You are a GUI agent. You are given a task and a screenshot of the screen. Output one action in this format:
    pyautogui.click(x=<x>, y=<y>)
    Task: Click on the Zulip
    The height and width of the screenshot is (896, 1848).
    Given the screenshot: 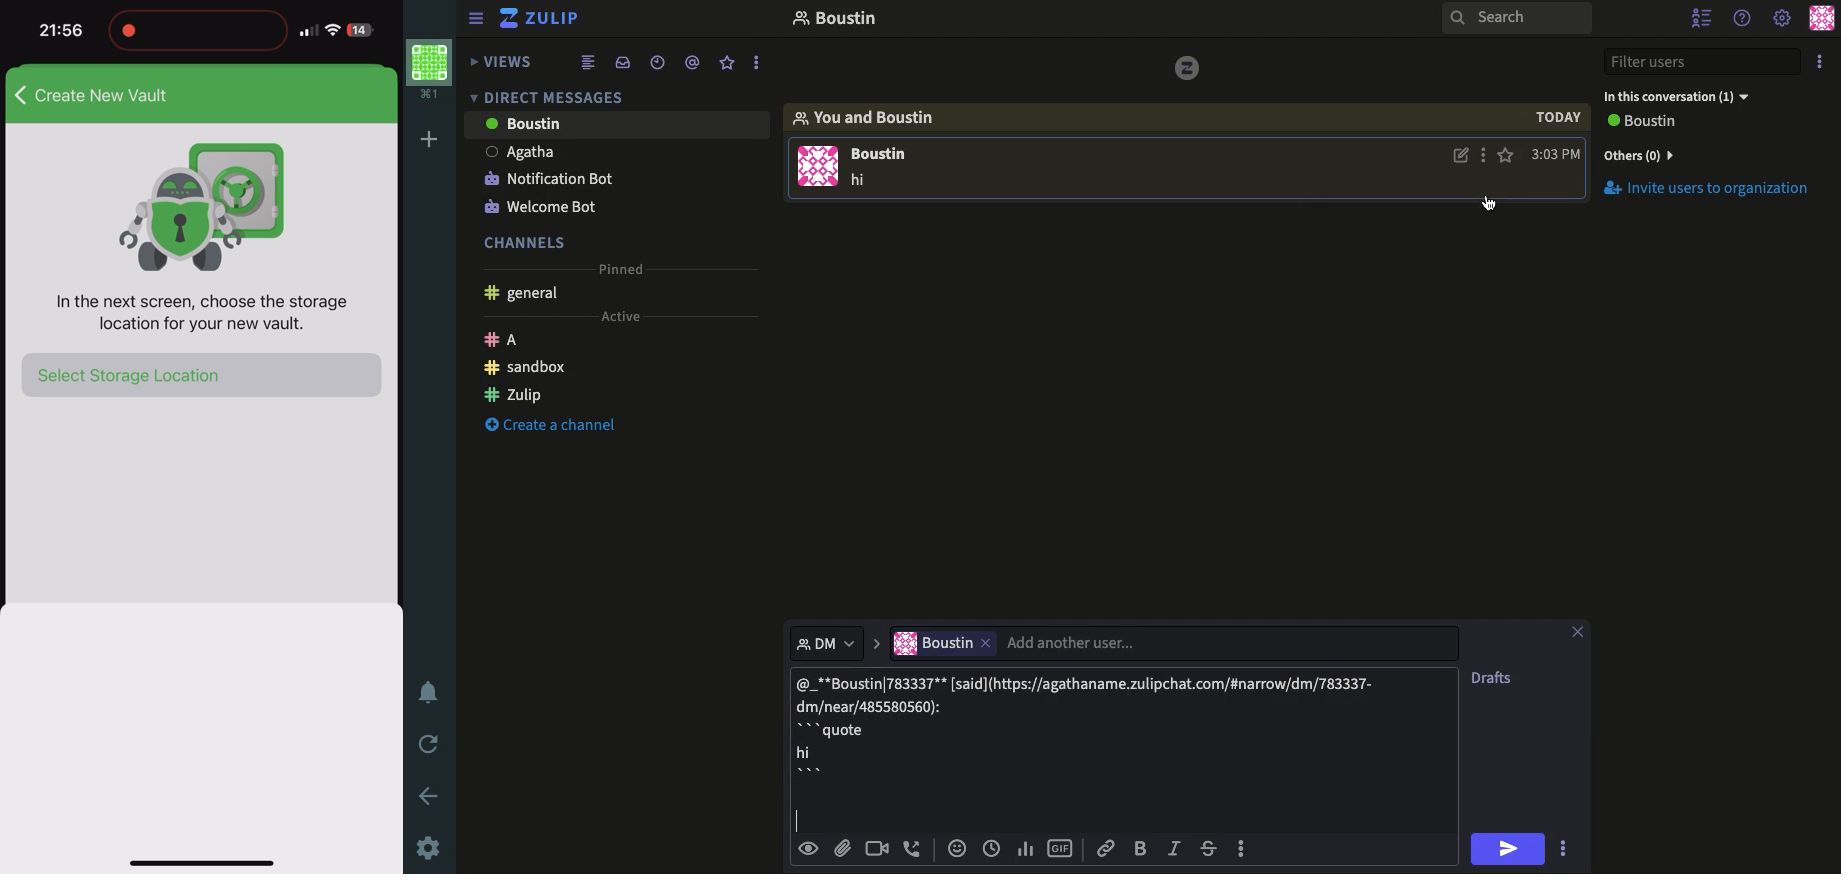 What is the action you would take?
    pyautogui.click(x=540, y=18)
    